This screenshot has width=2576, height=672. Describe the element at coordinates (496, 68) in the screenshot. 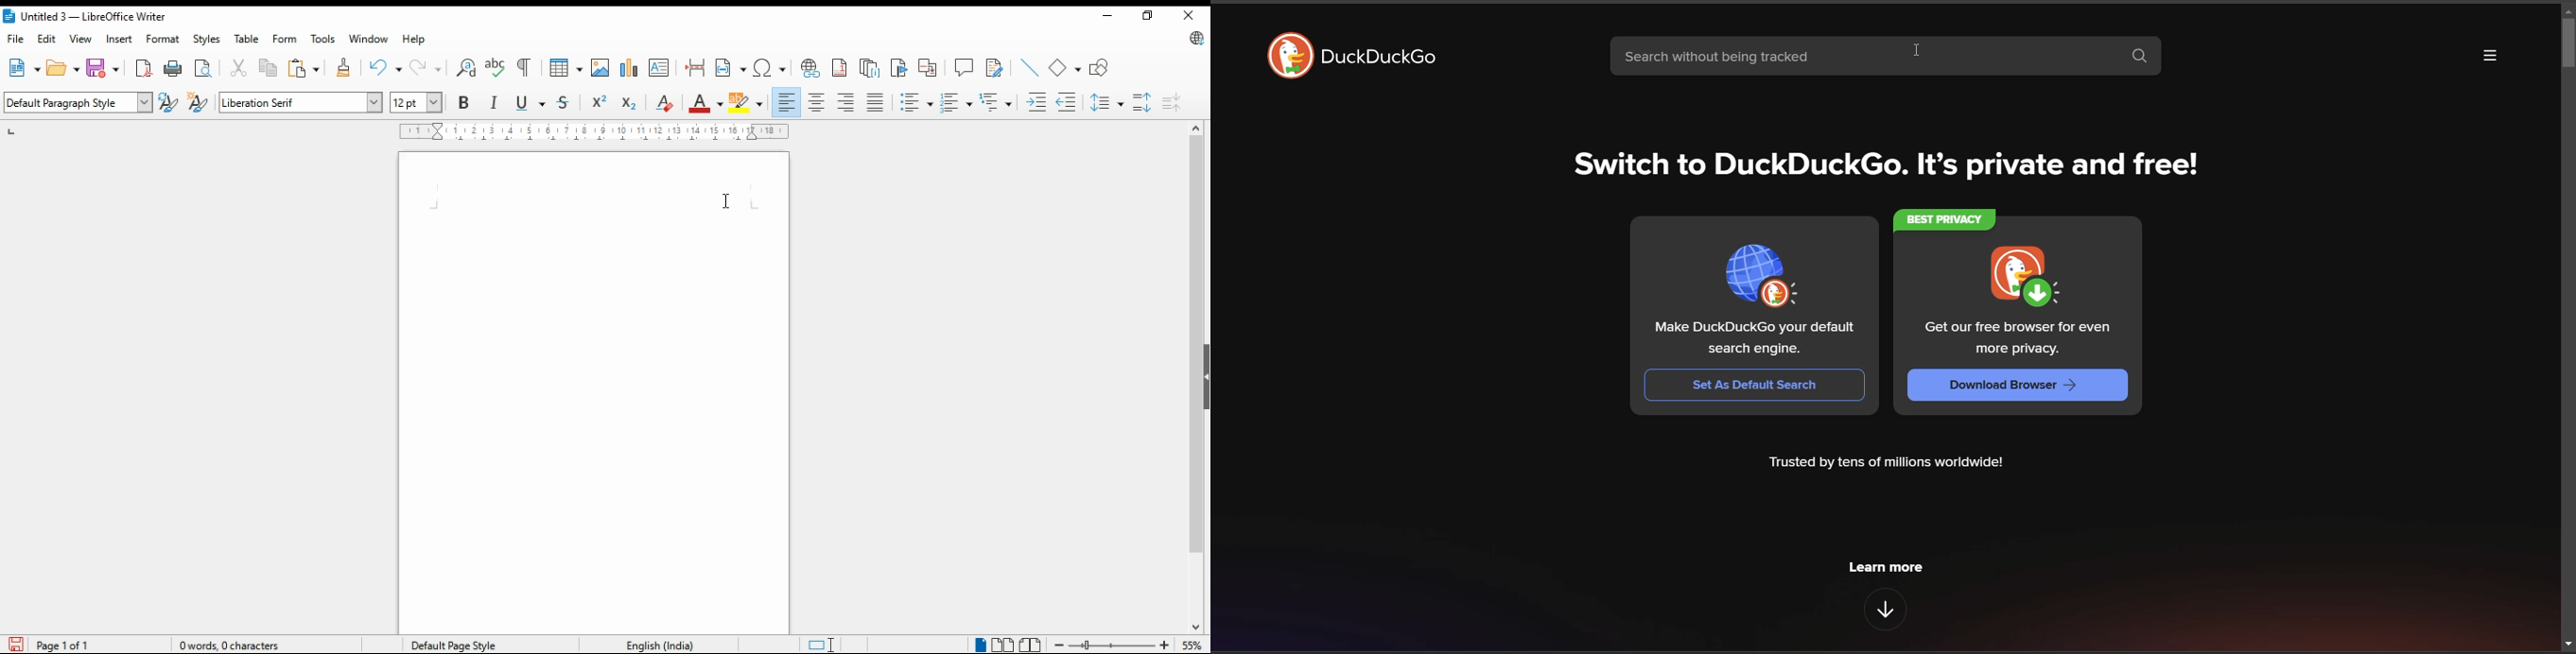

I see `check spelling` at that location.